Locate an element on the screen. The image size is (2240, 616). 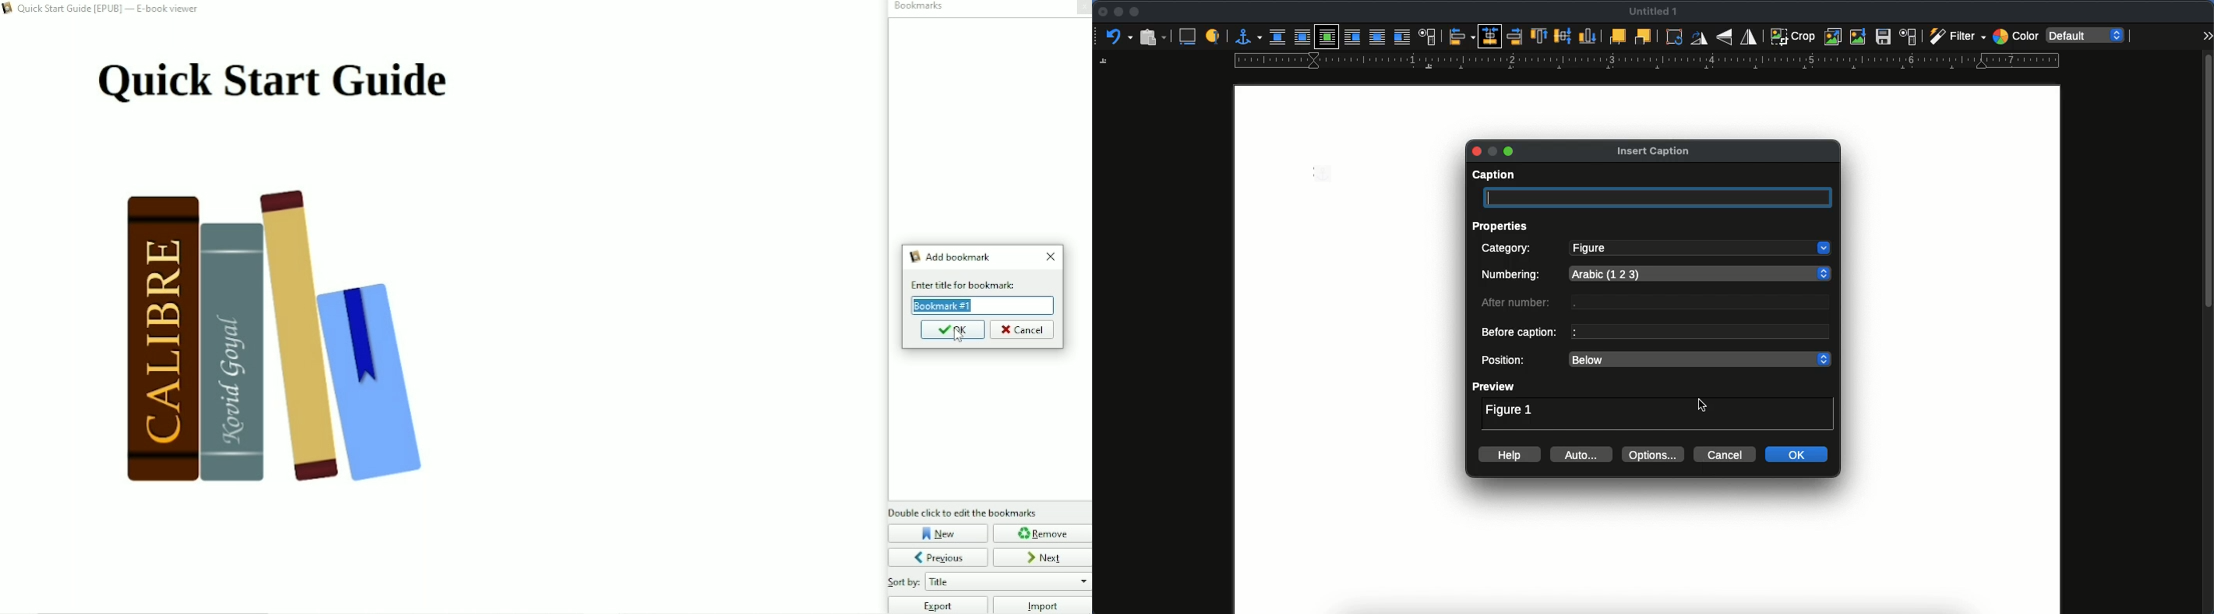
New is located at coordinates (938, 533).